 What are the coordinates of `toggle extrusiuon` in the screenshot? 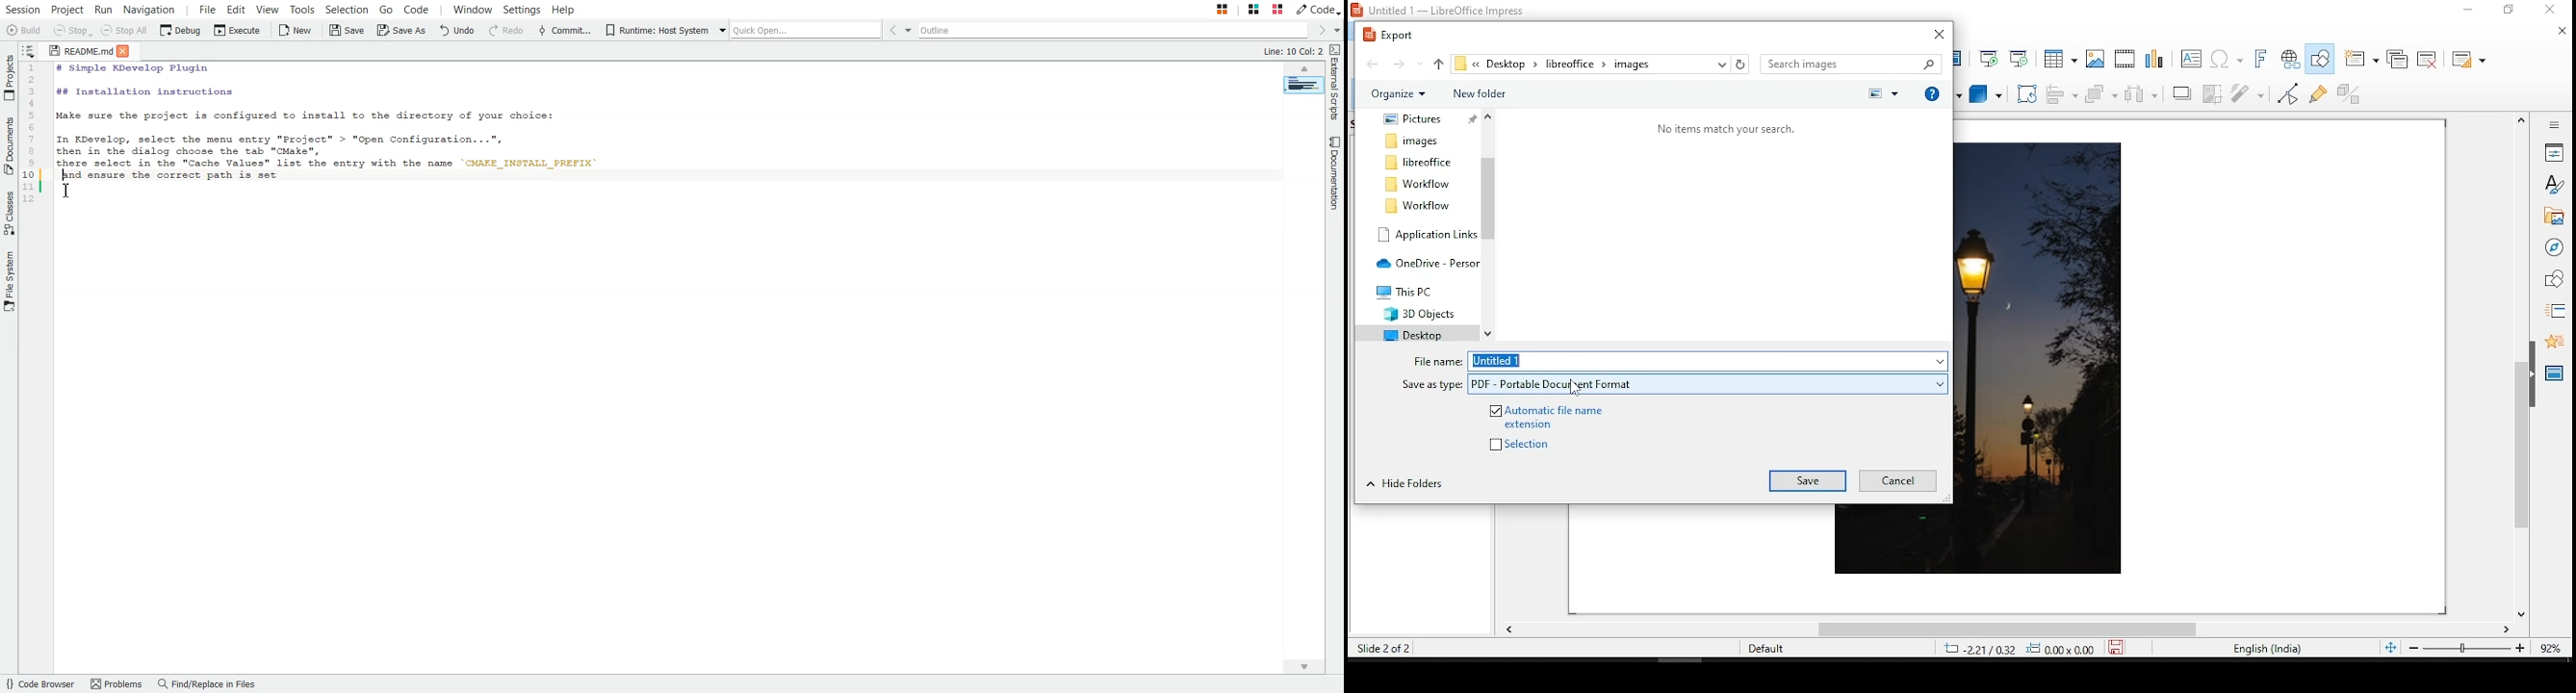 It's located at (2355, 92).